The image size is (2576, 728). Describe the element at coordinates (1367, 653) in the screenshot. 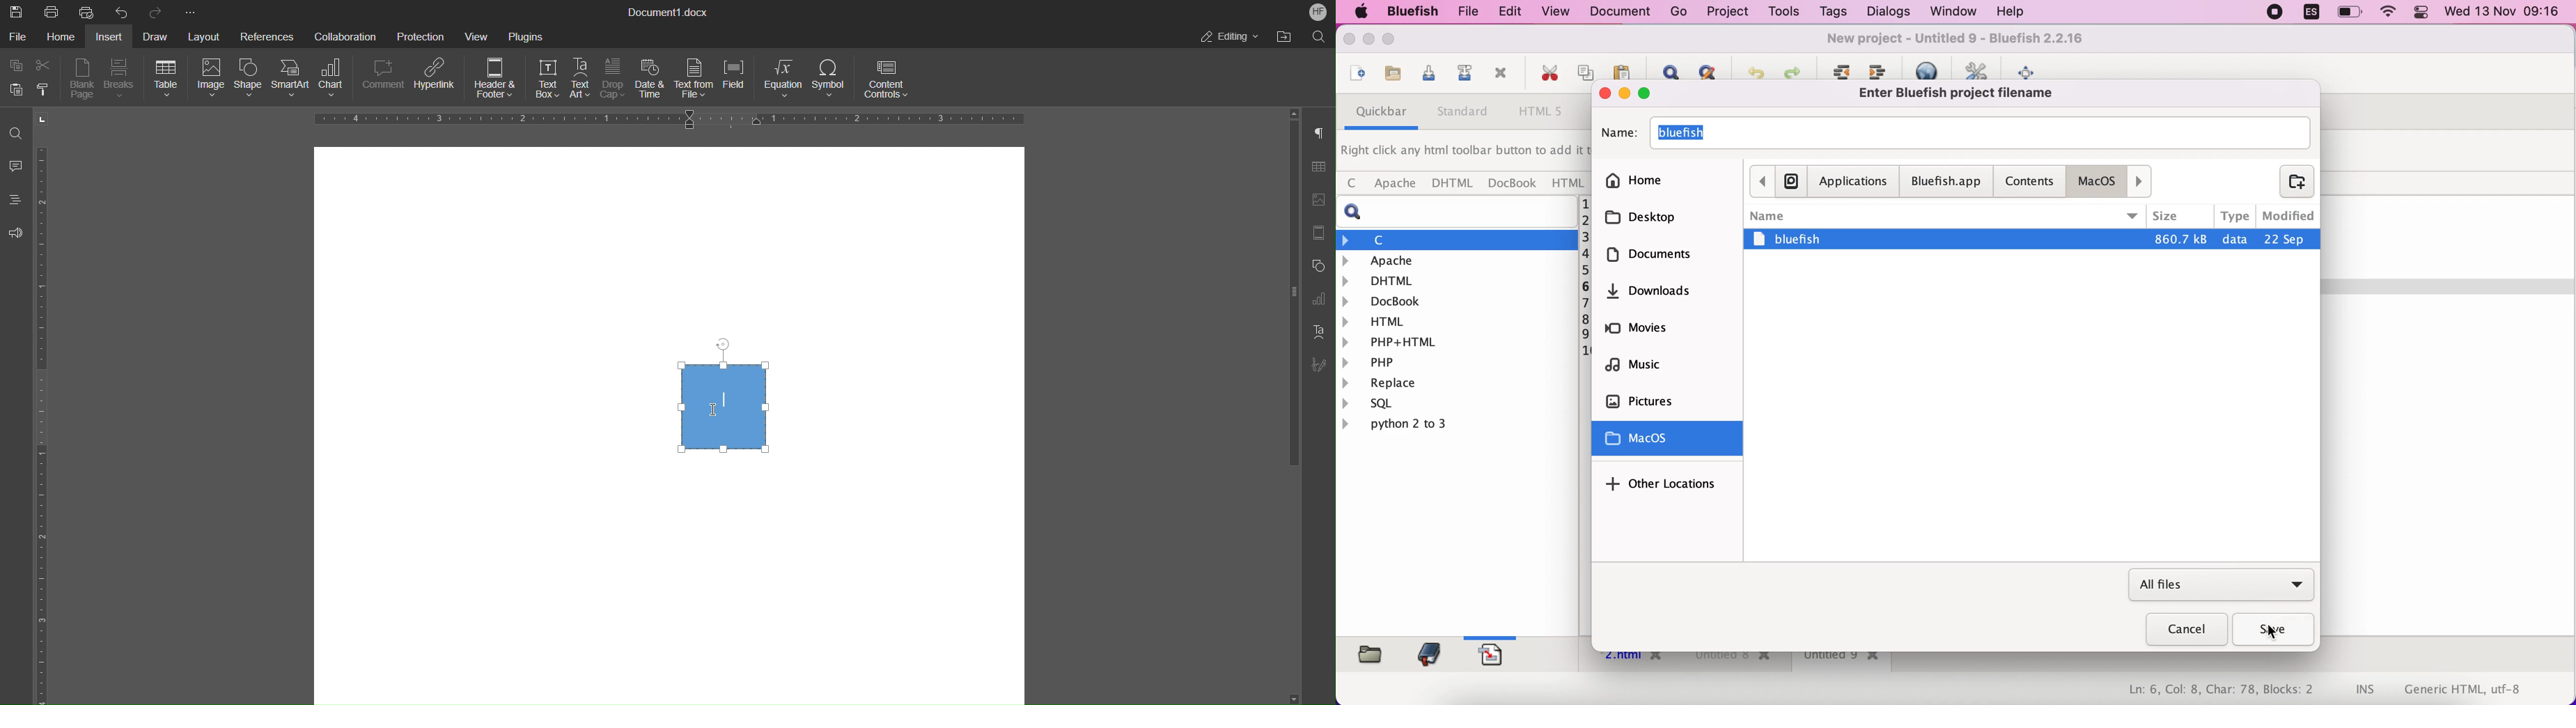

I see `filebrowser` at that location.